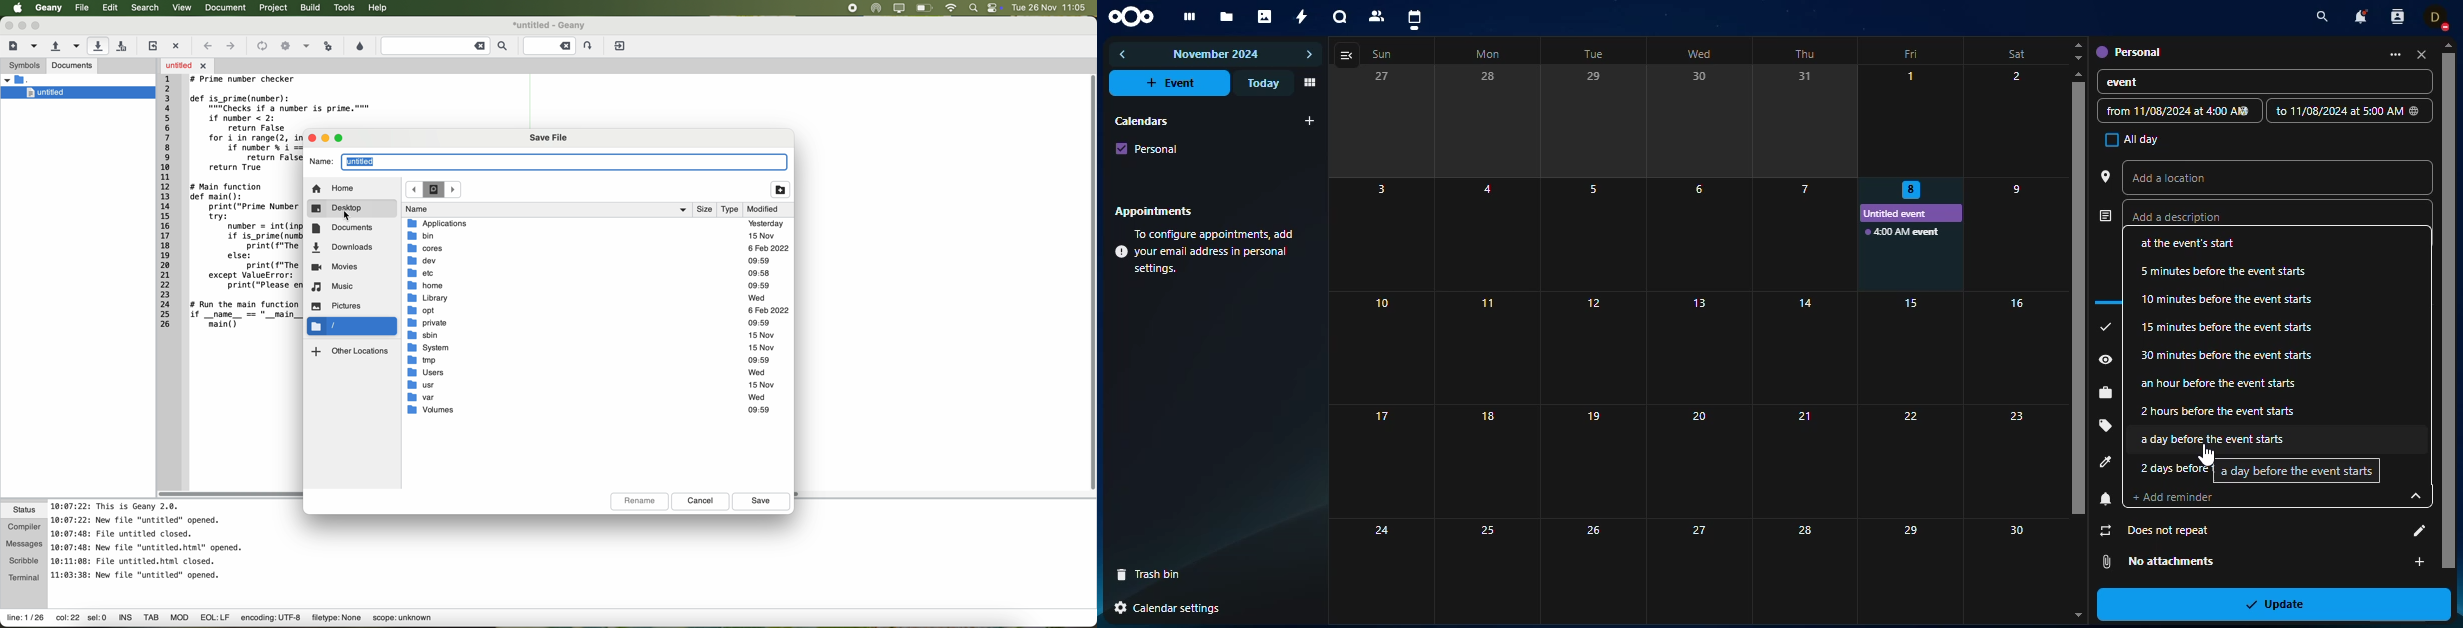  What do you see at coordinates (2126, 139) in the screenshot?
I see `all day` at bounding box center [2126, 139].